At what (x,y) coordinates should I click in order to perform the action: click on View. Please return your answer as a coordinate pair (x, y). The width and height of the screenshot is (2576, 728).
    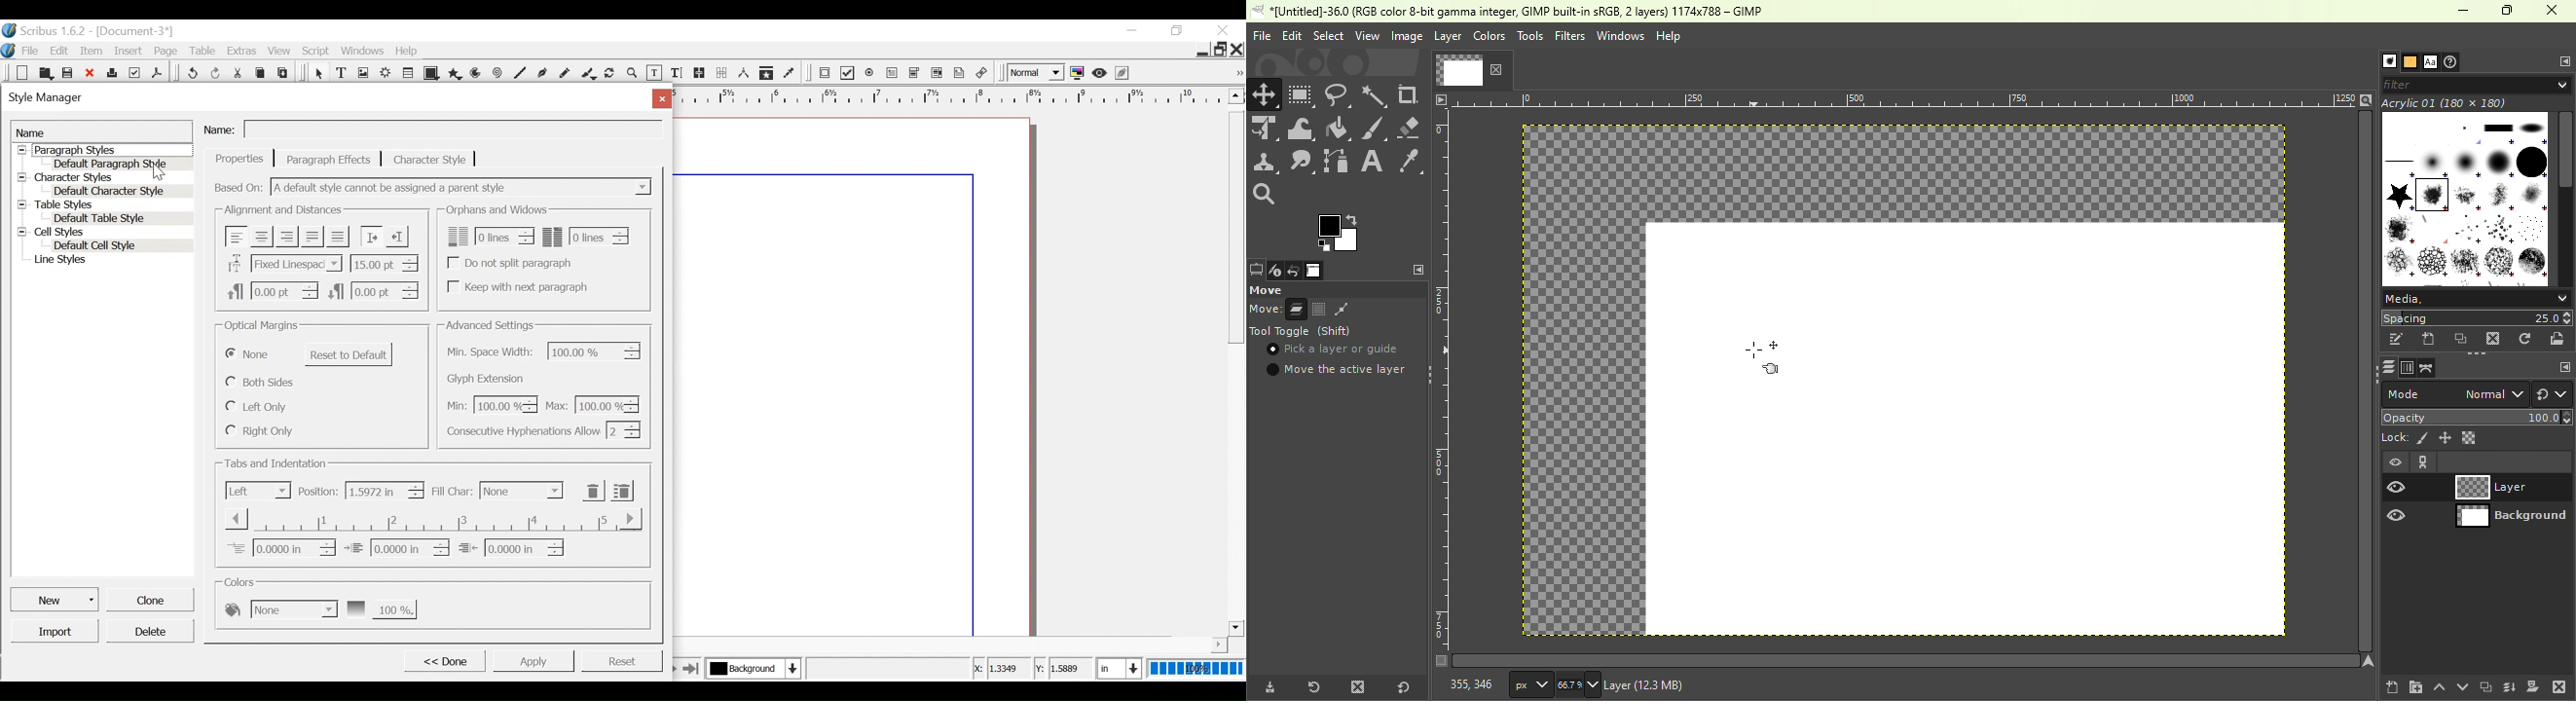
    Looking at the image, I should click on (280, 51).